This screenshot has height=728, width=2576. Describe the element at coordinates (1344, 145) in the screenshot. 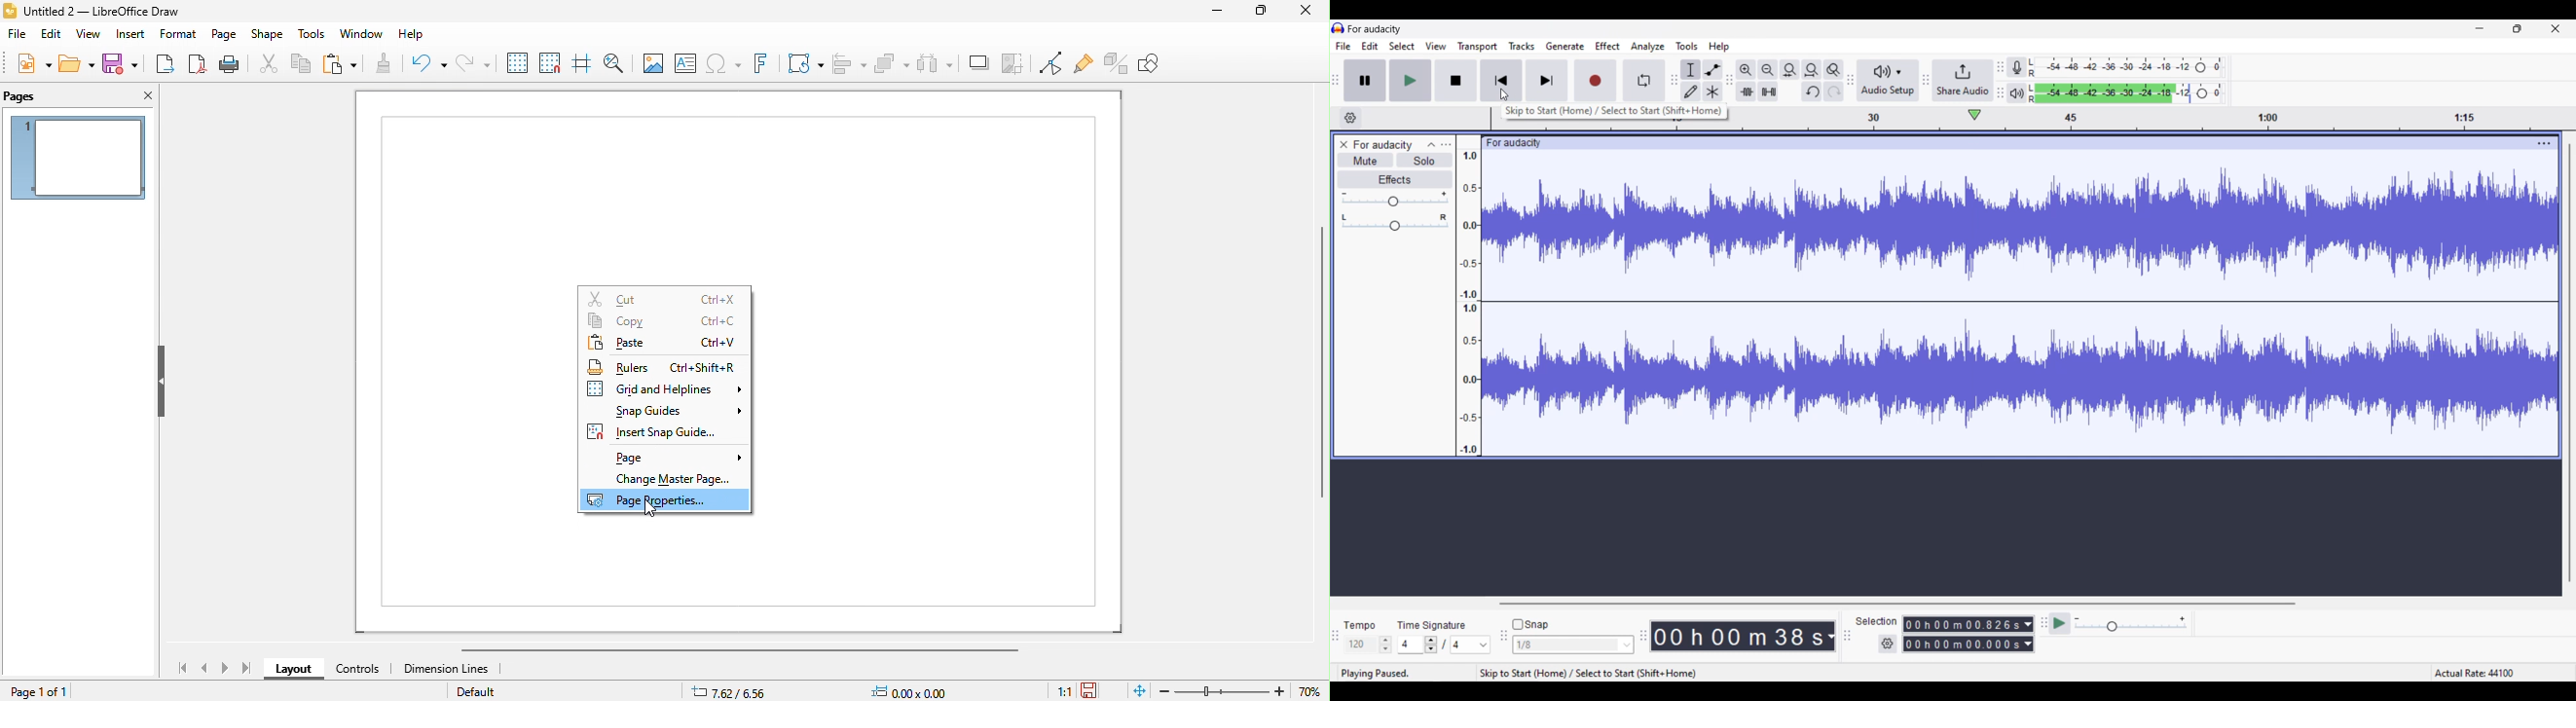

I see `Close track` at that location.